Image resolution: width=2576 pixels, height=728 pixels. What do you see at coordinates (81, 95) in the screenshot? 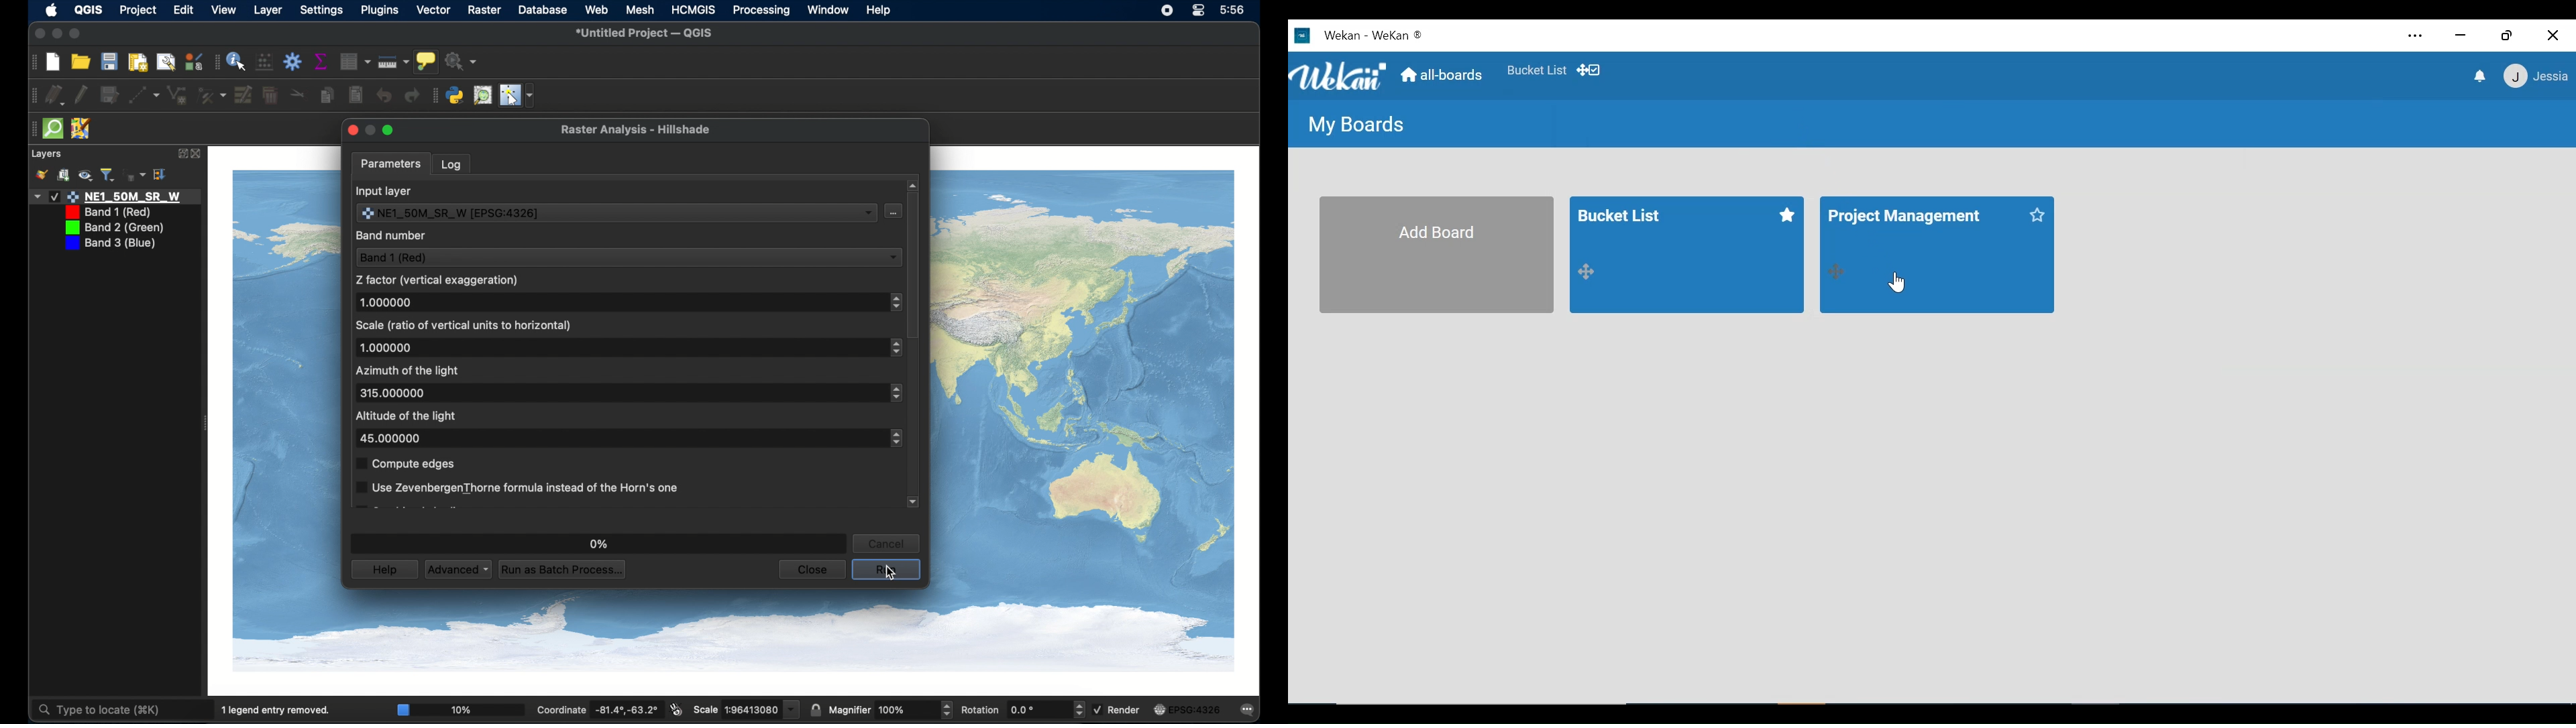
I see `toggle editing` at bounding box center [81, 95].